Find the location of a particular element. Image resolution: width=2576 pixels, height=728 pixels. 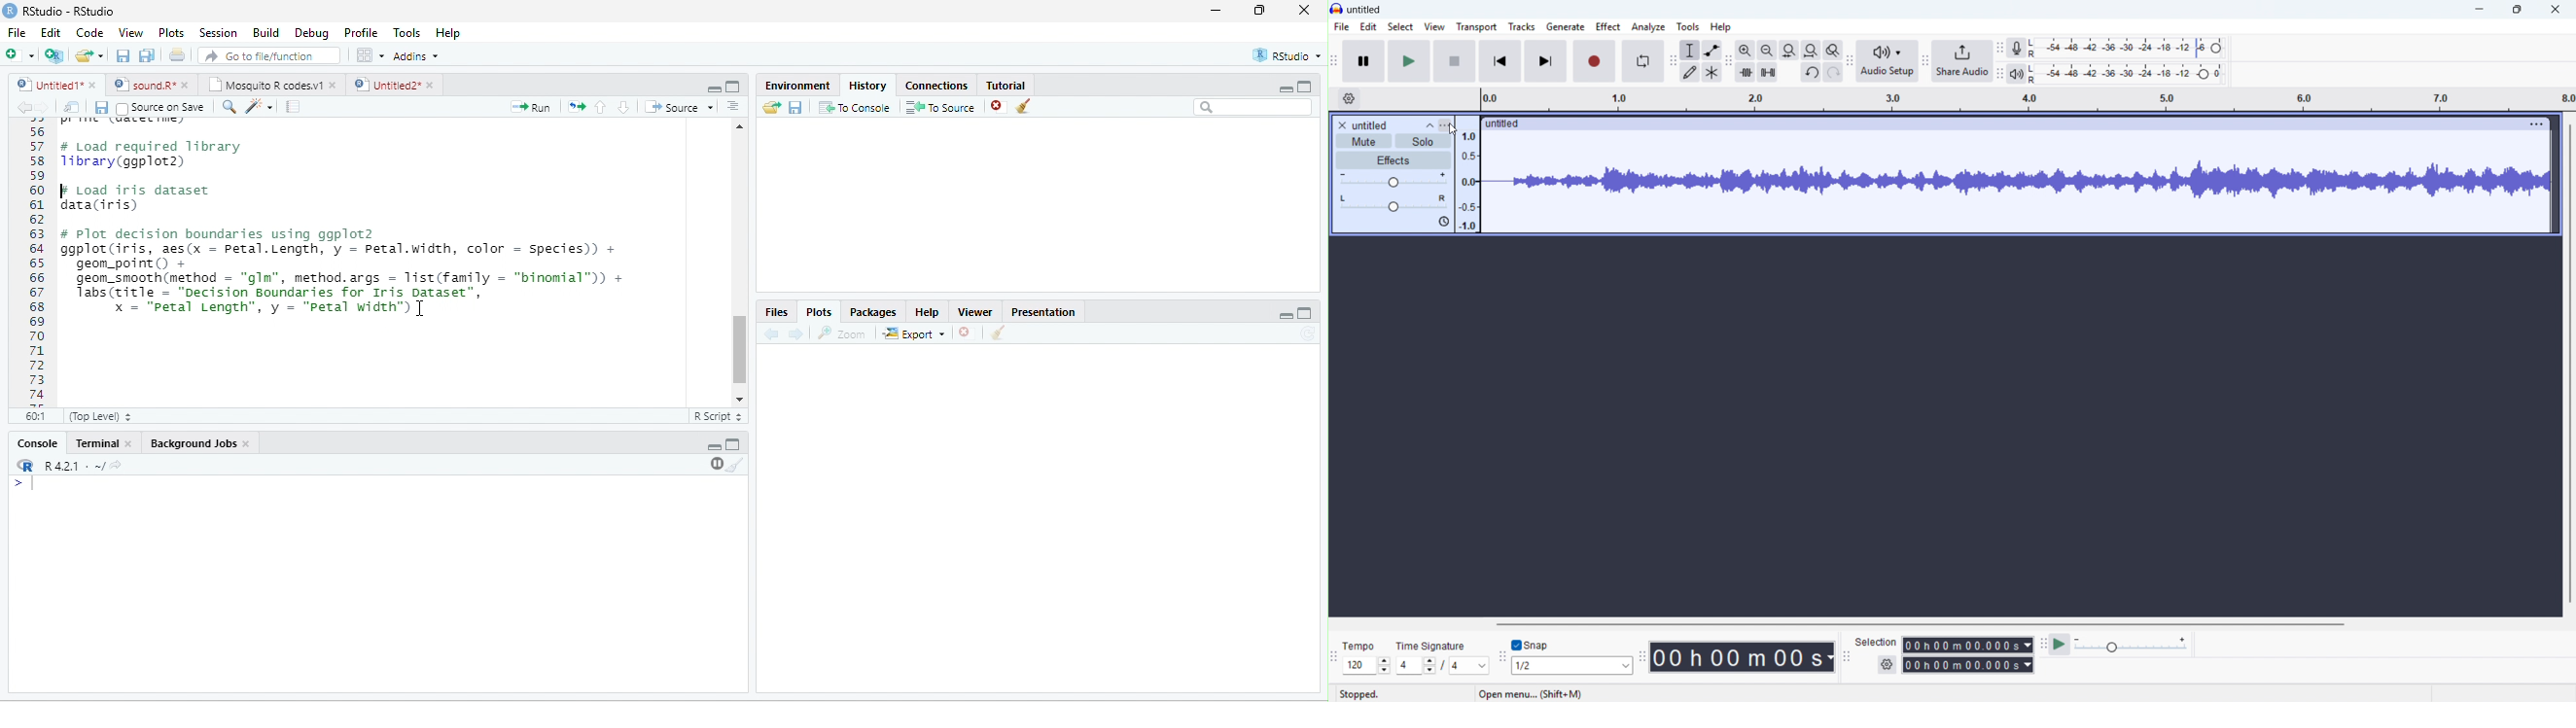

Plots is located at coordinates (171, 33).